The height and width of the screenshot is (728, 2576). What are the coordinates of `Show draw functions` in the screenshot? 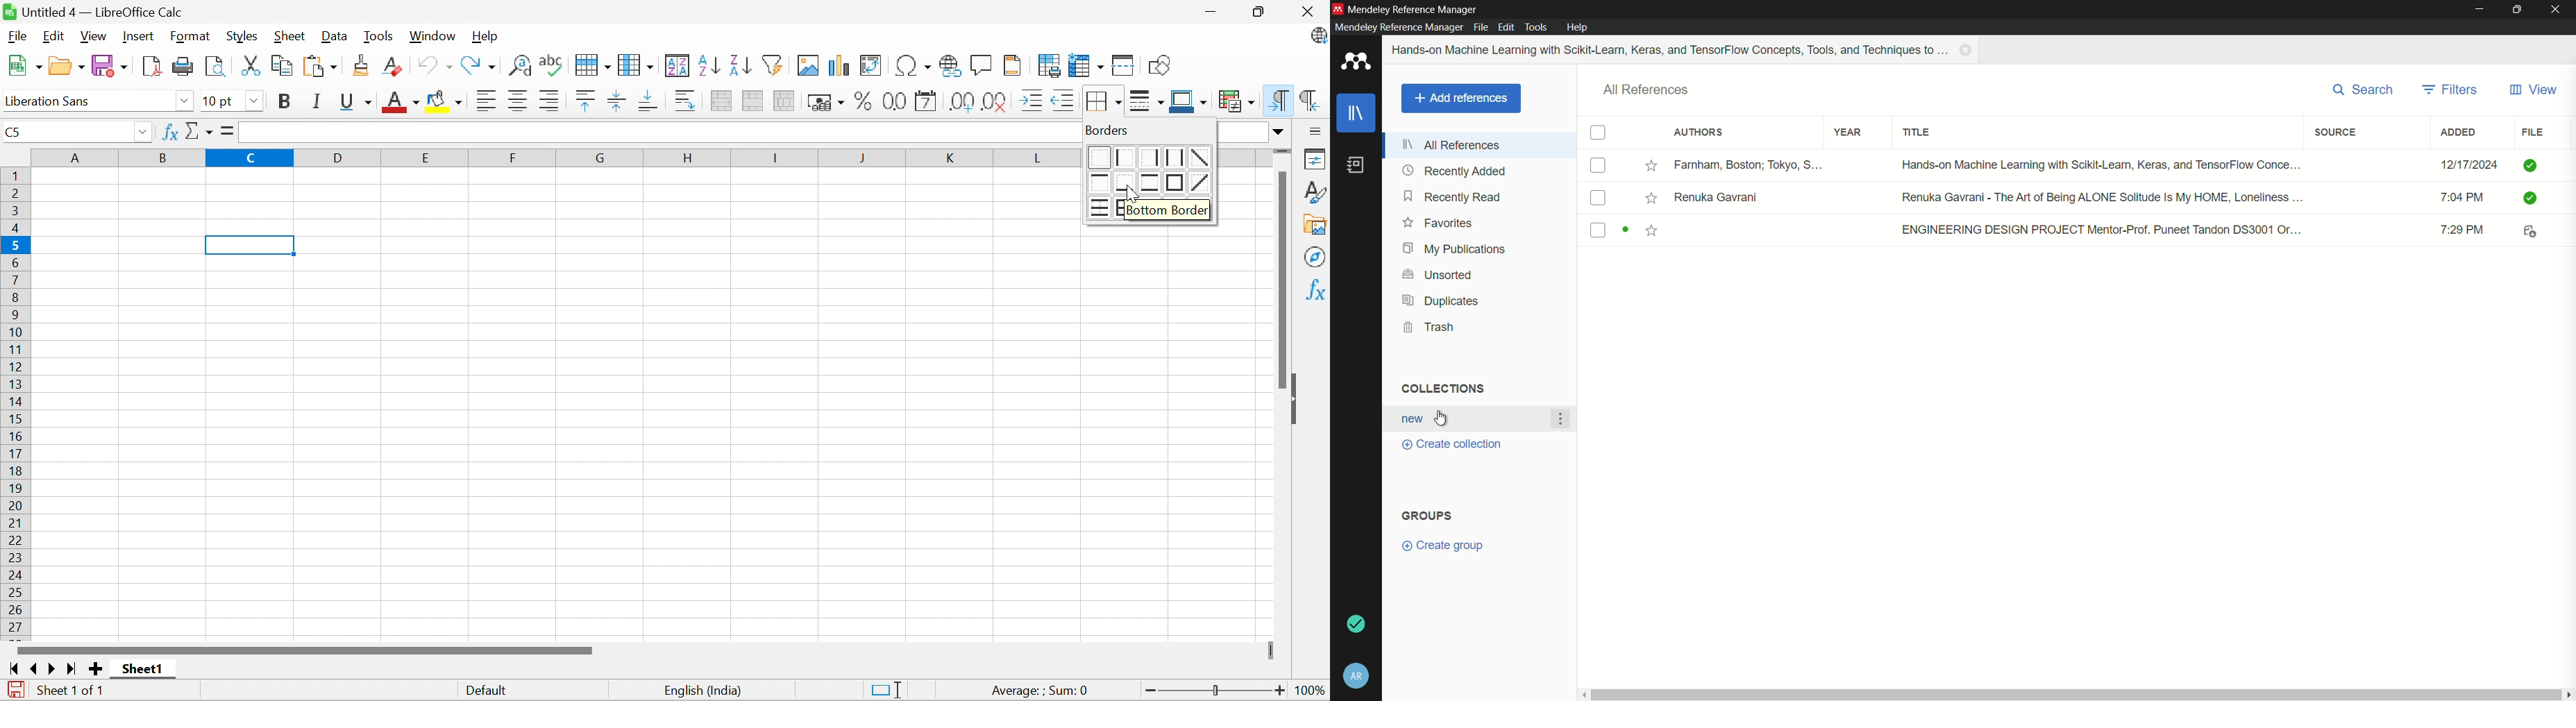 It's located at (1161, 65).